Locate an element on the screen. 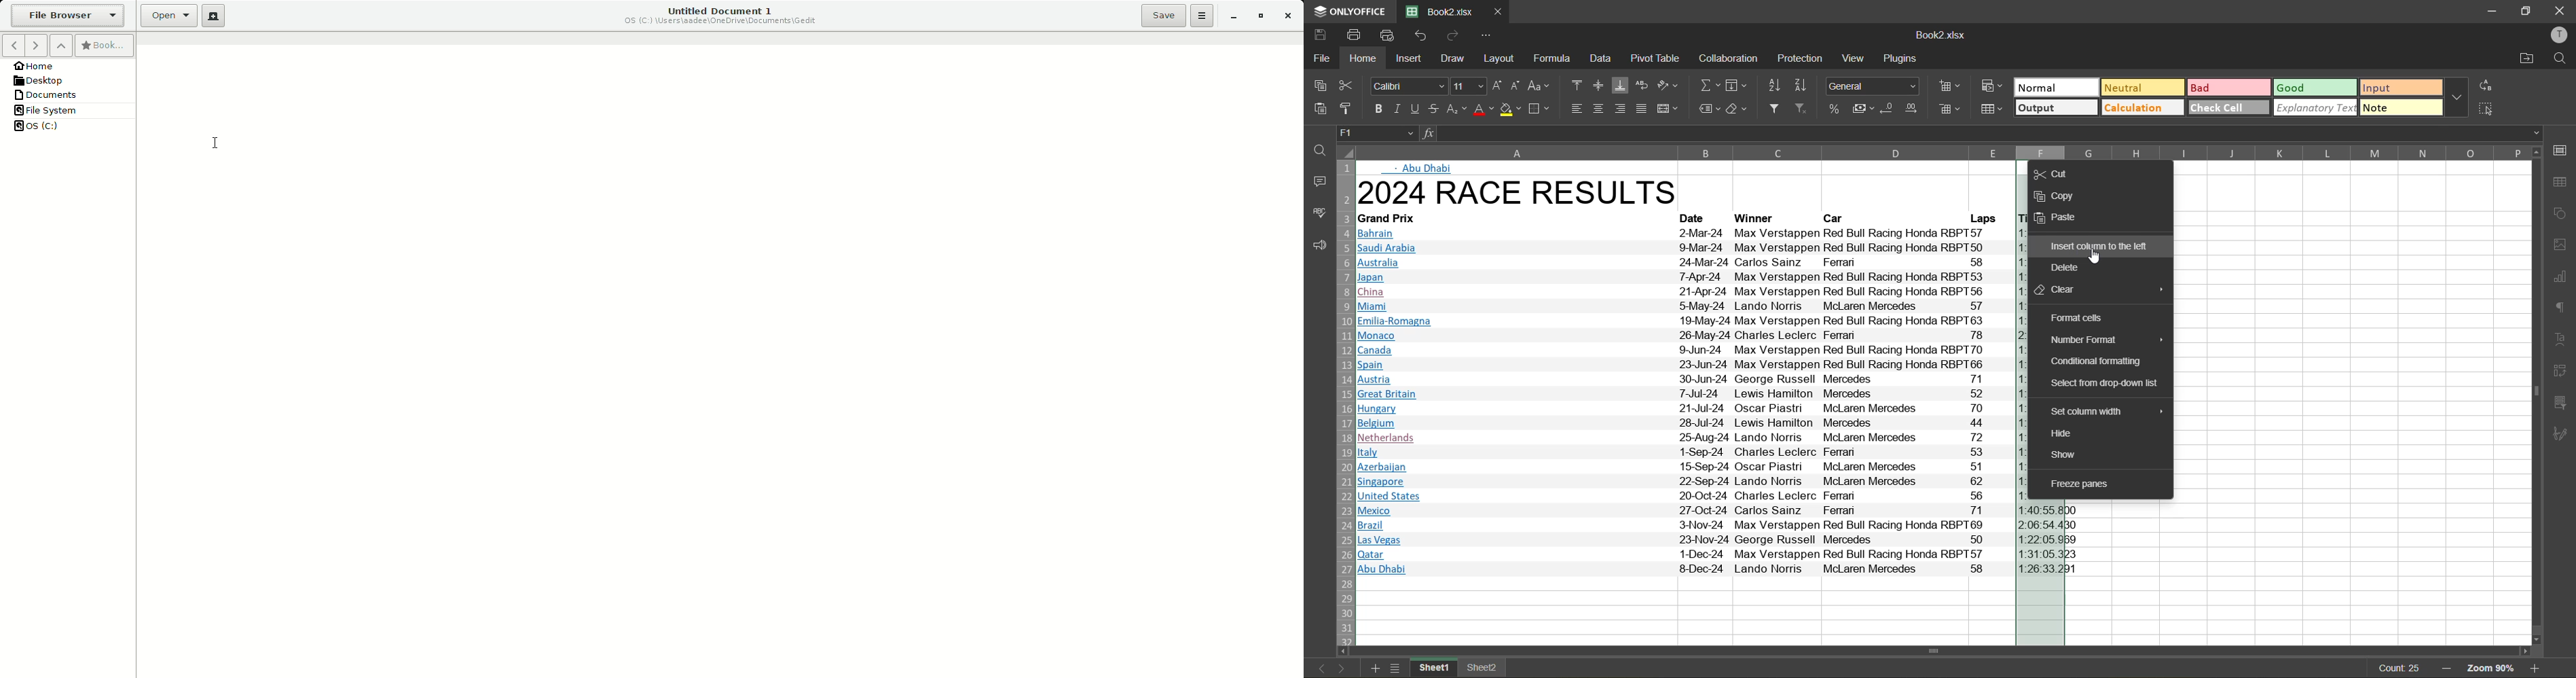   Abu Dhabi is located at coordinates (1430, 169).